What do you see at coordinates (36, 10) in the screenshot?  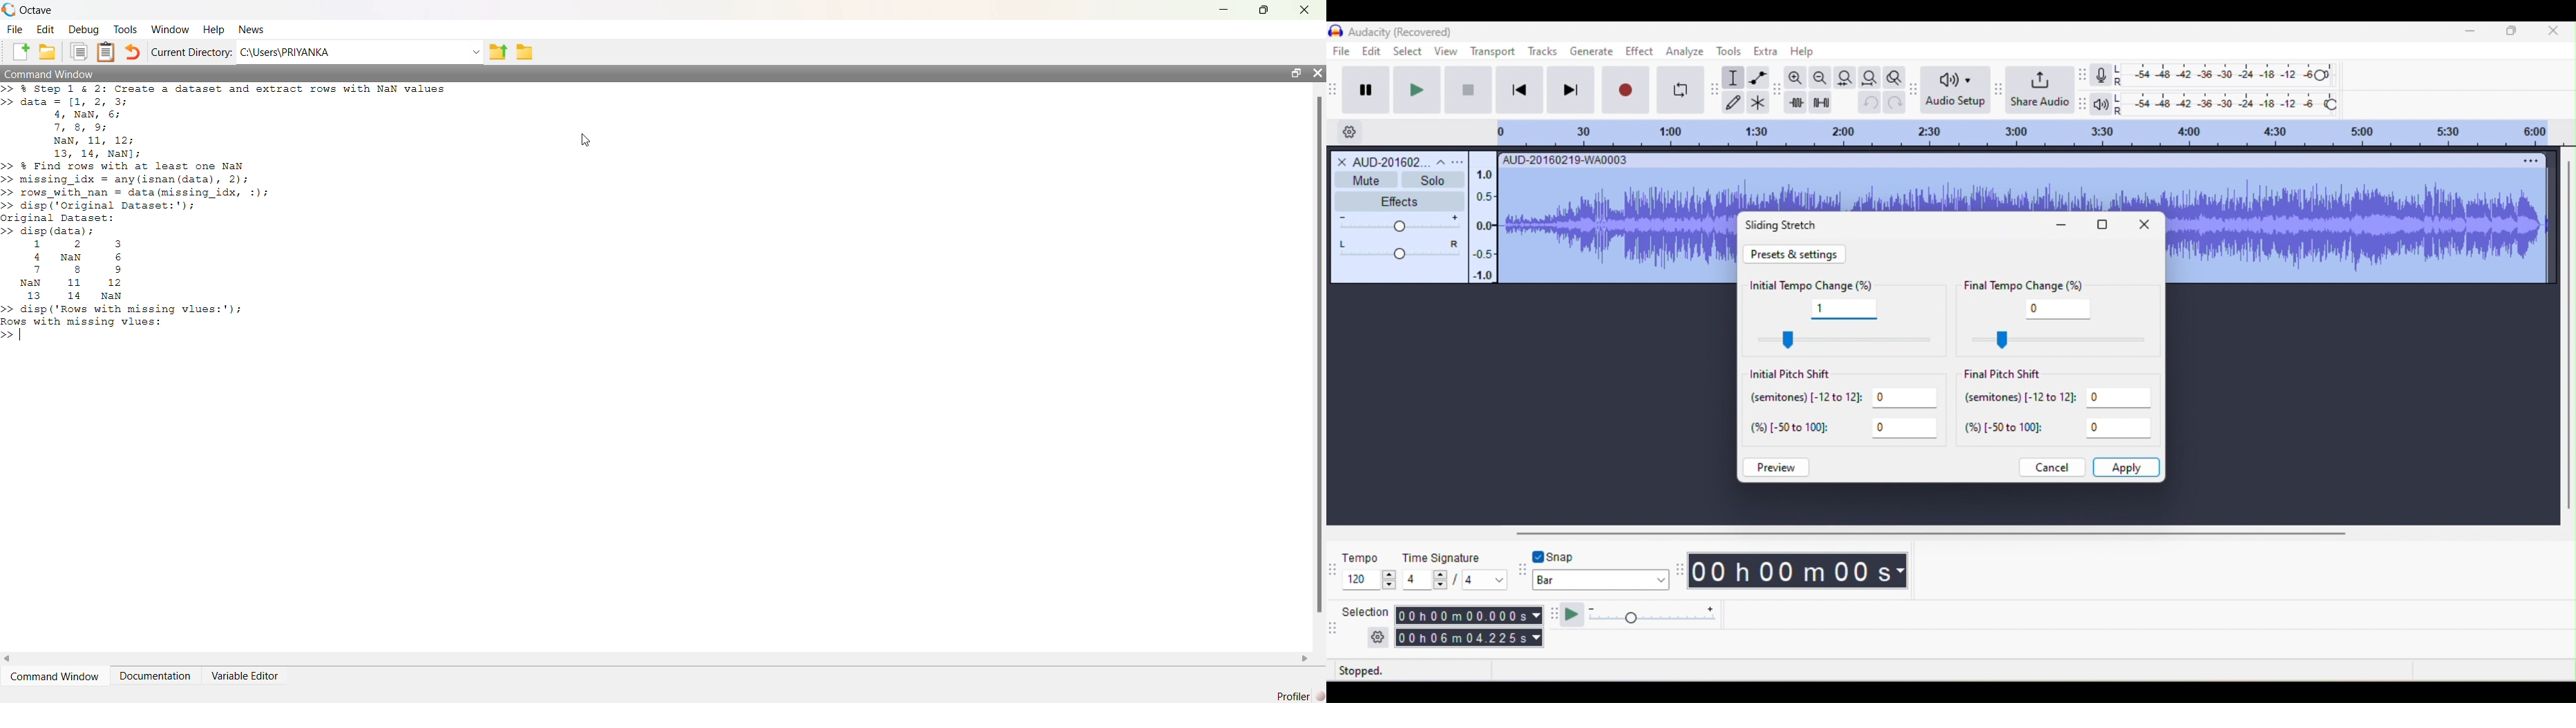 I see `Octave` at bounding box center [36, 10].